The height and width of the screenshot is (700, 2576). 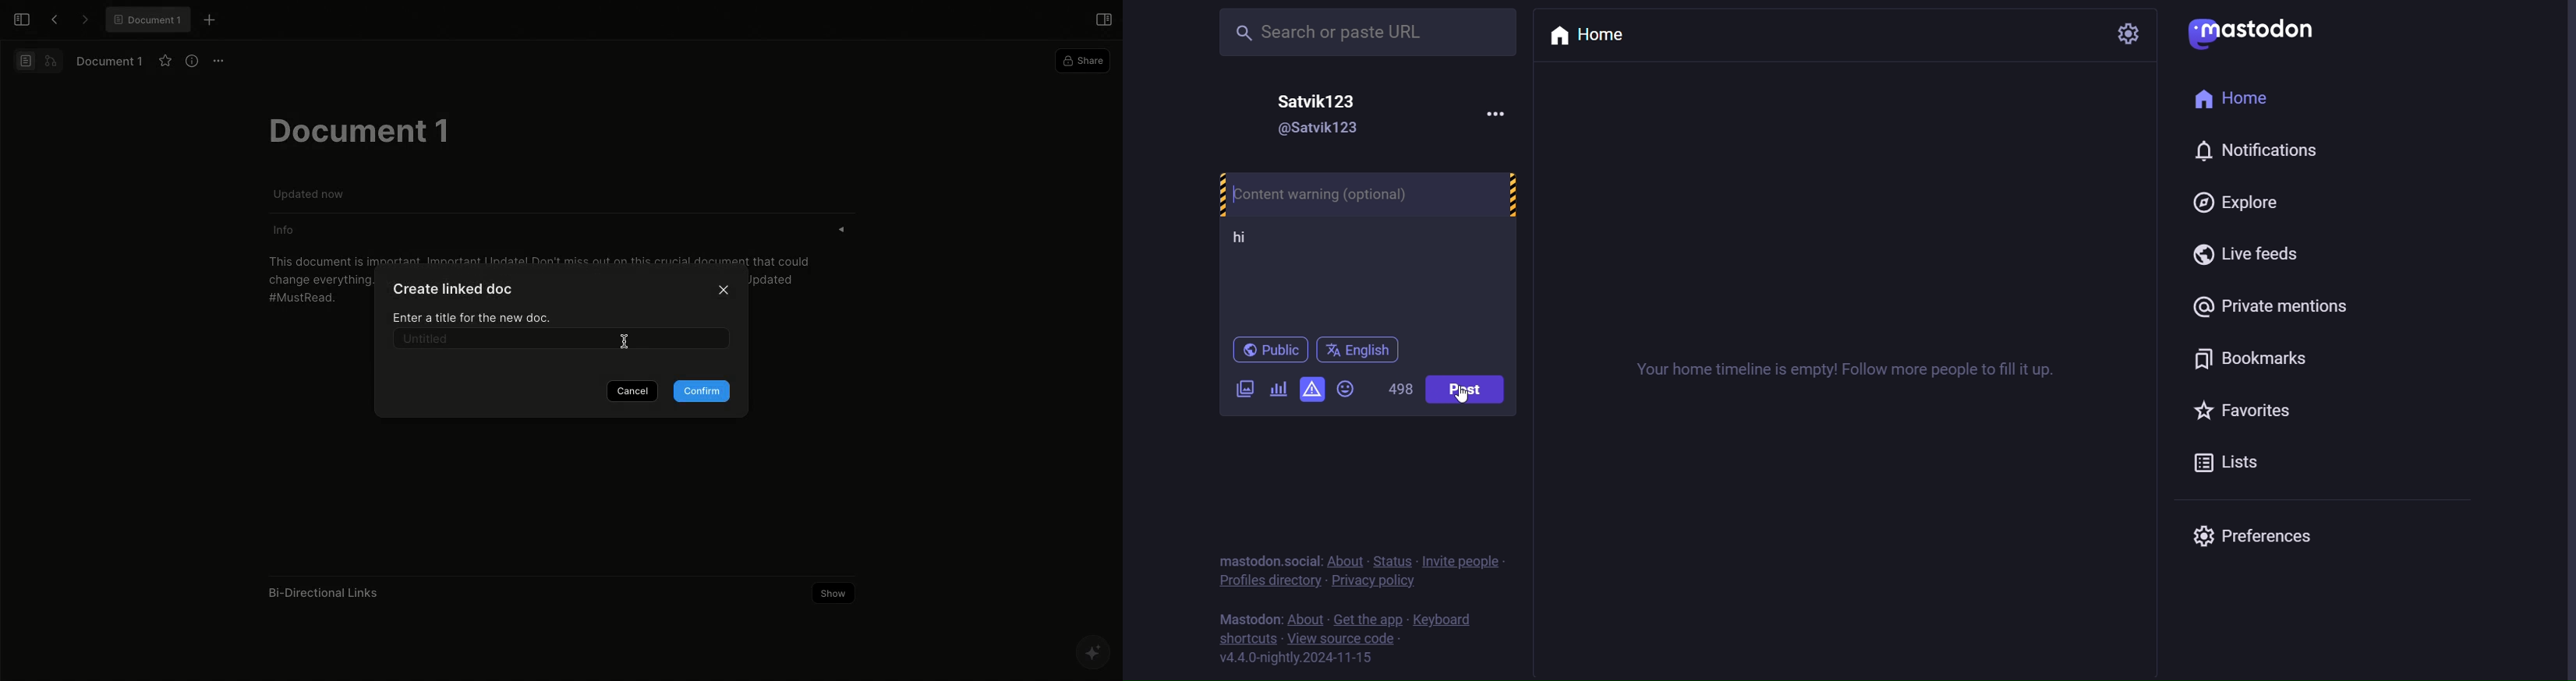 What do you see at coordinates (1257, 241) in the screenshot?
I see `type indicator` at bounding box center [1257, 241].